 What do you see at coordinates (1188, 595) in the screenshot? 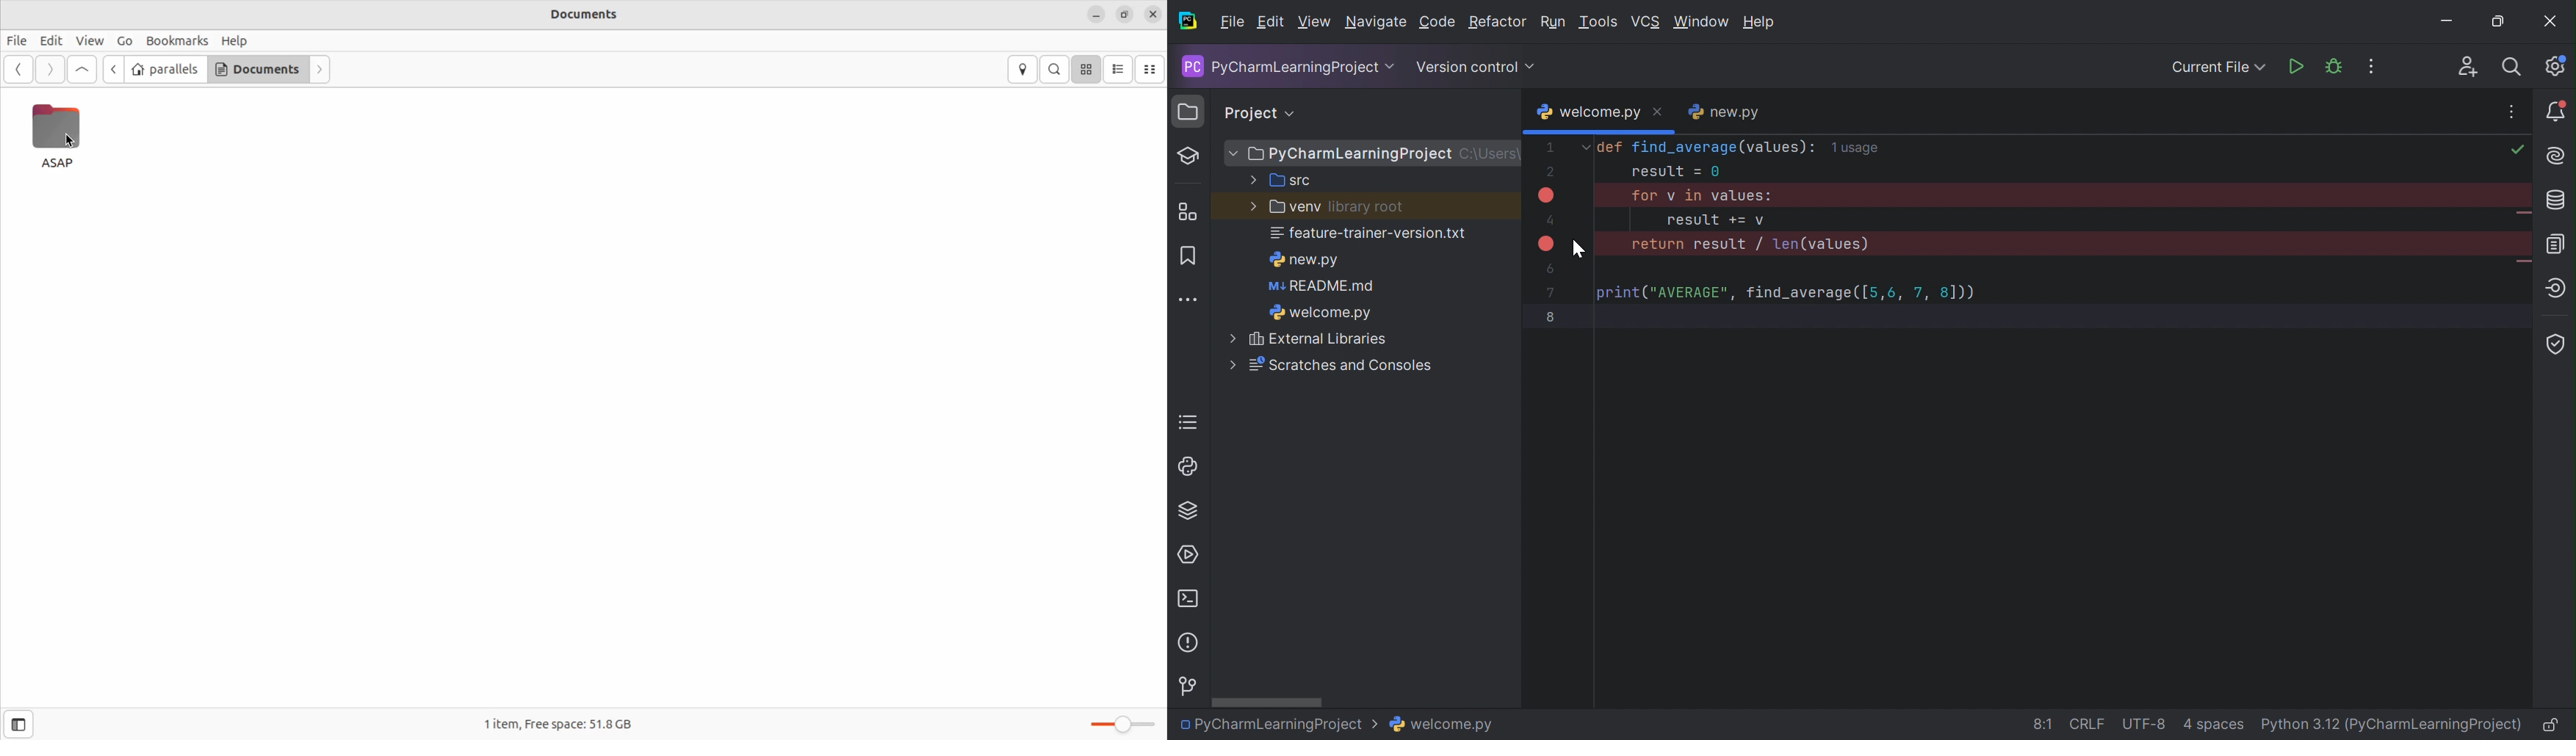
I see `Terminal` at bounding box center [1188, 595].